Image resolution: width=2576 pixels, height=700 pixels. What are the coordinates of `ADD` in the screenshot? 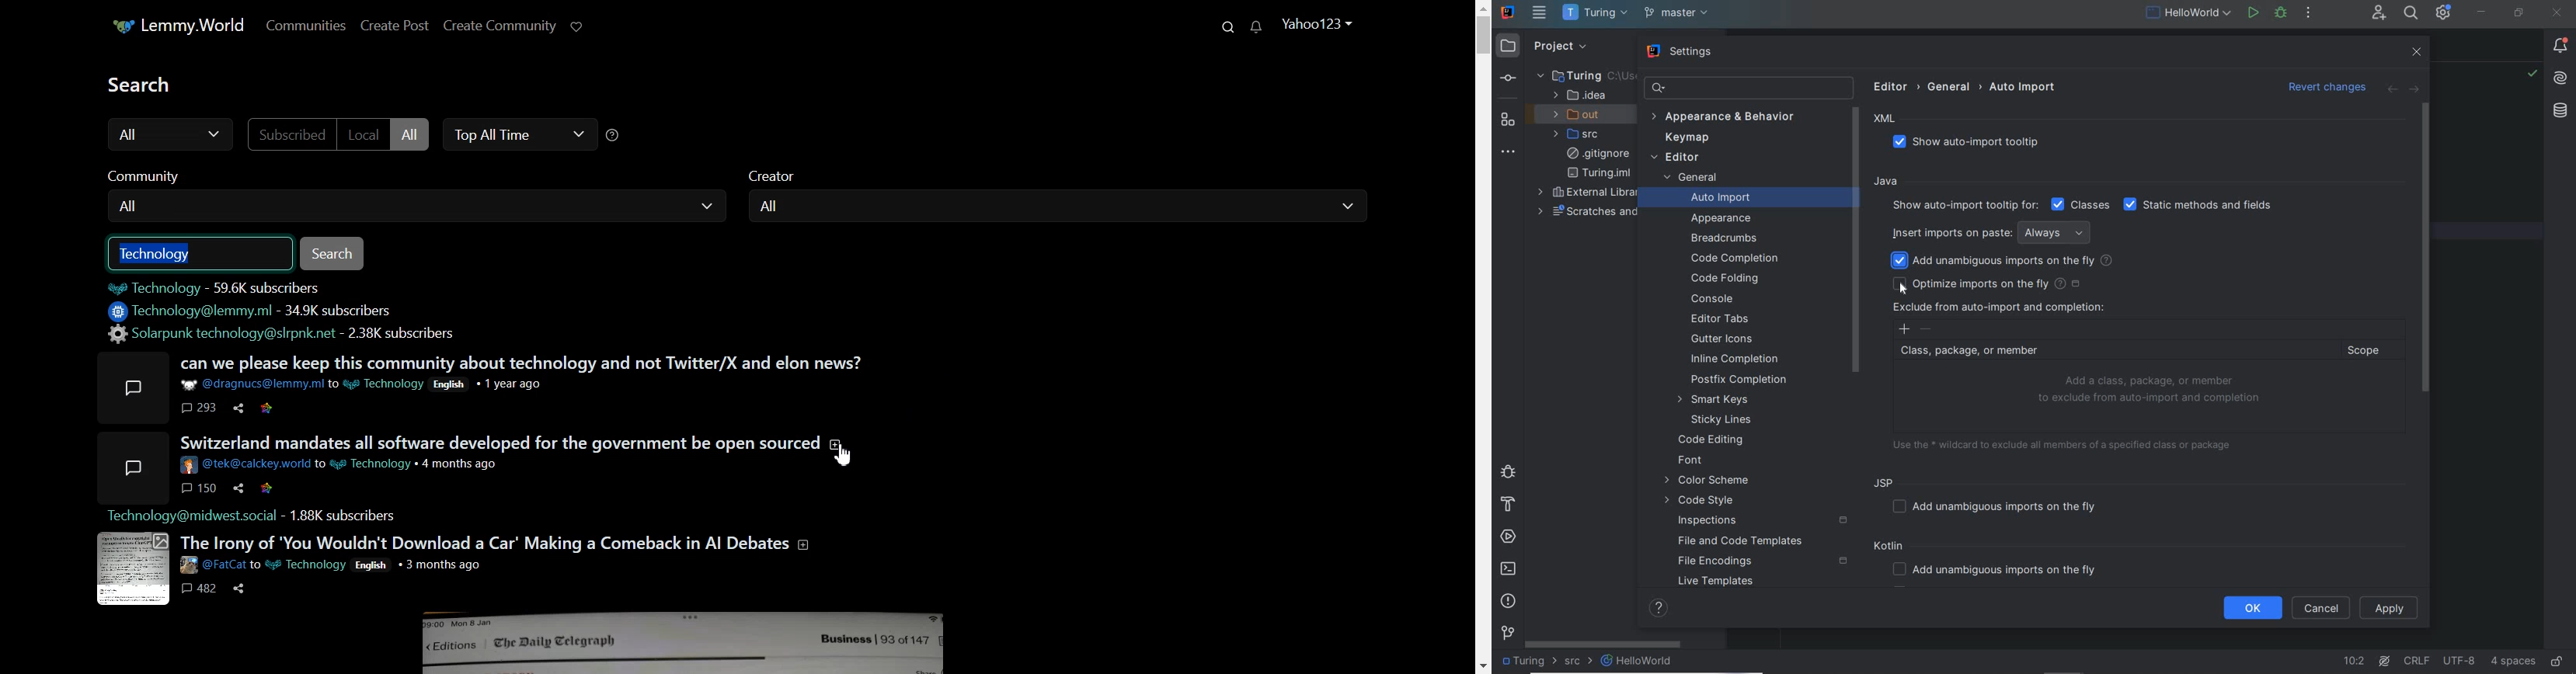 It's located at (1904, 329).